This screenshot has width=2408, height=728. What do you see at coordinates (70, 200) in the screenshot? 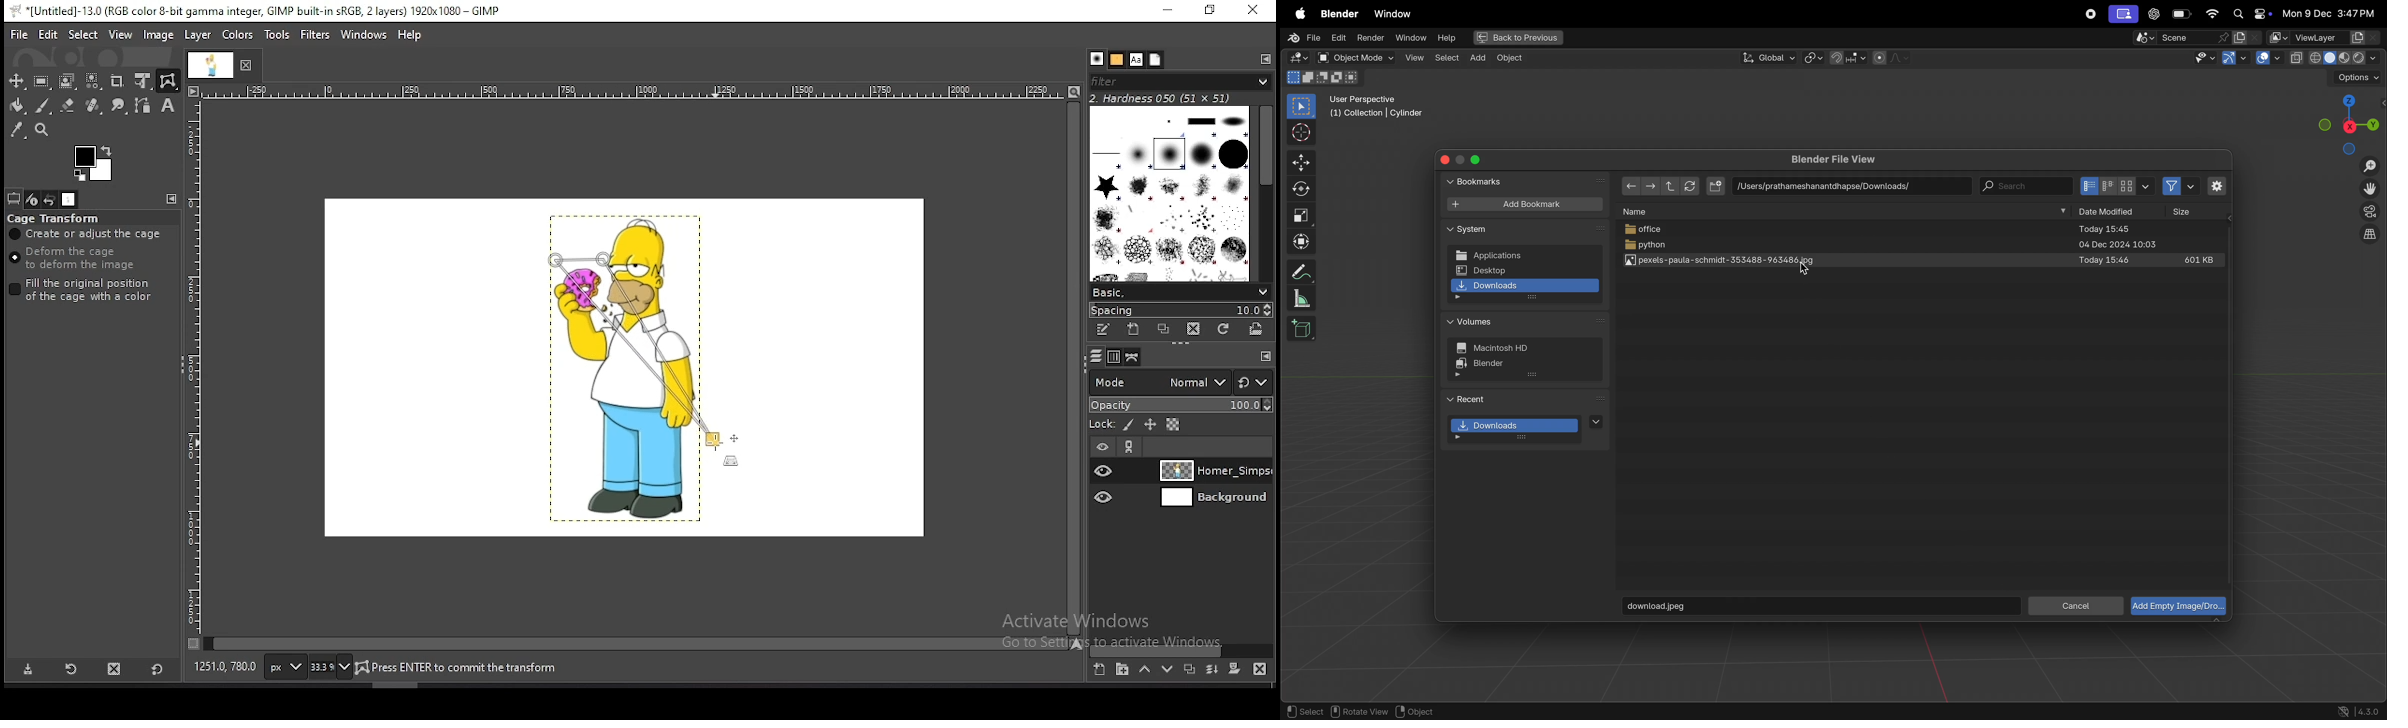
I see `images` at bounding box center [70, 200].